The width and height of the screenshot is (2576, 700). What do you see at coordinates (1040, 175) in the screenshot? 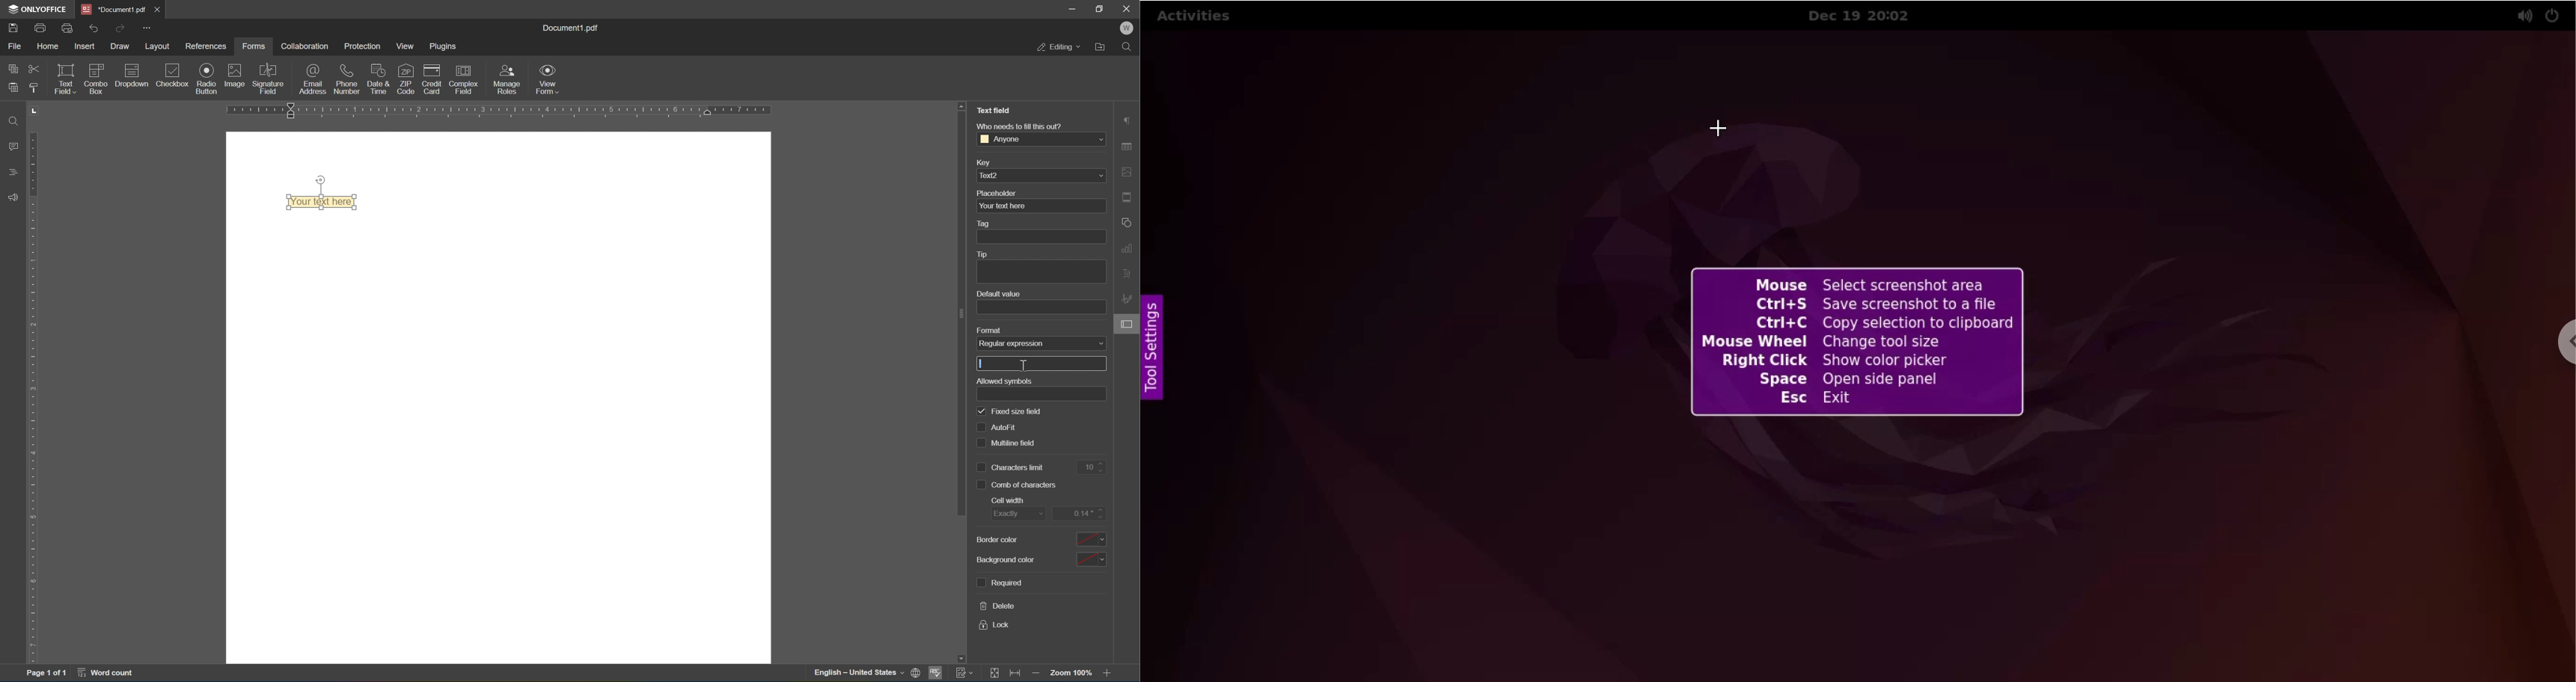
I see `text2` at bounding box center [1040, 175].